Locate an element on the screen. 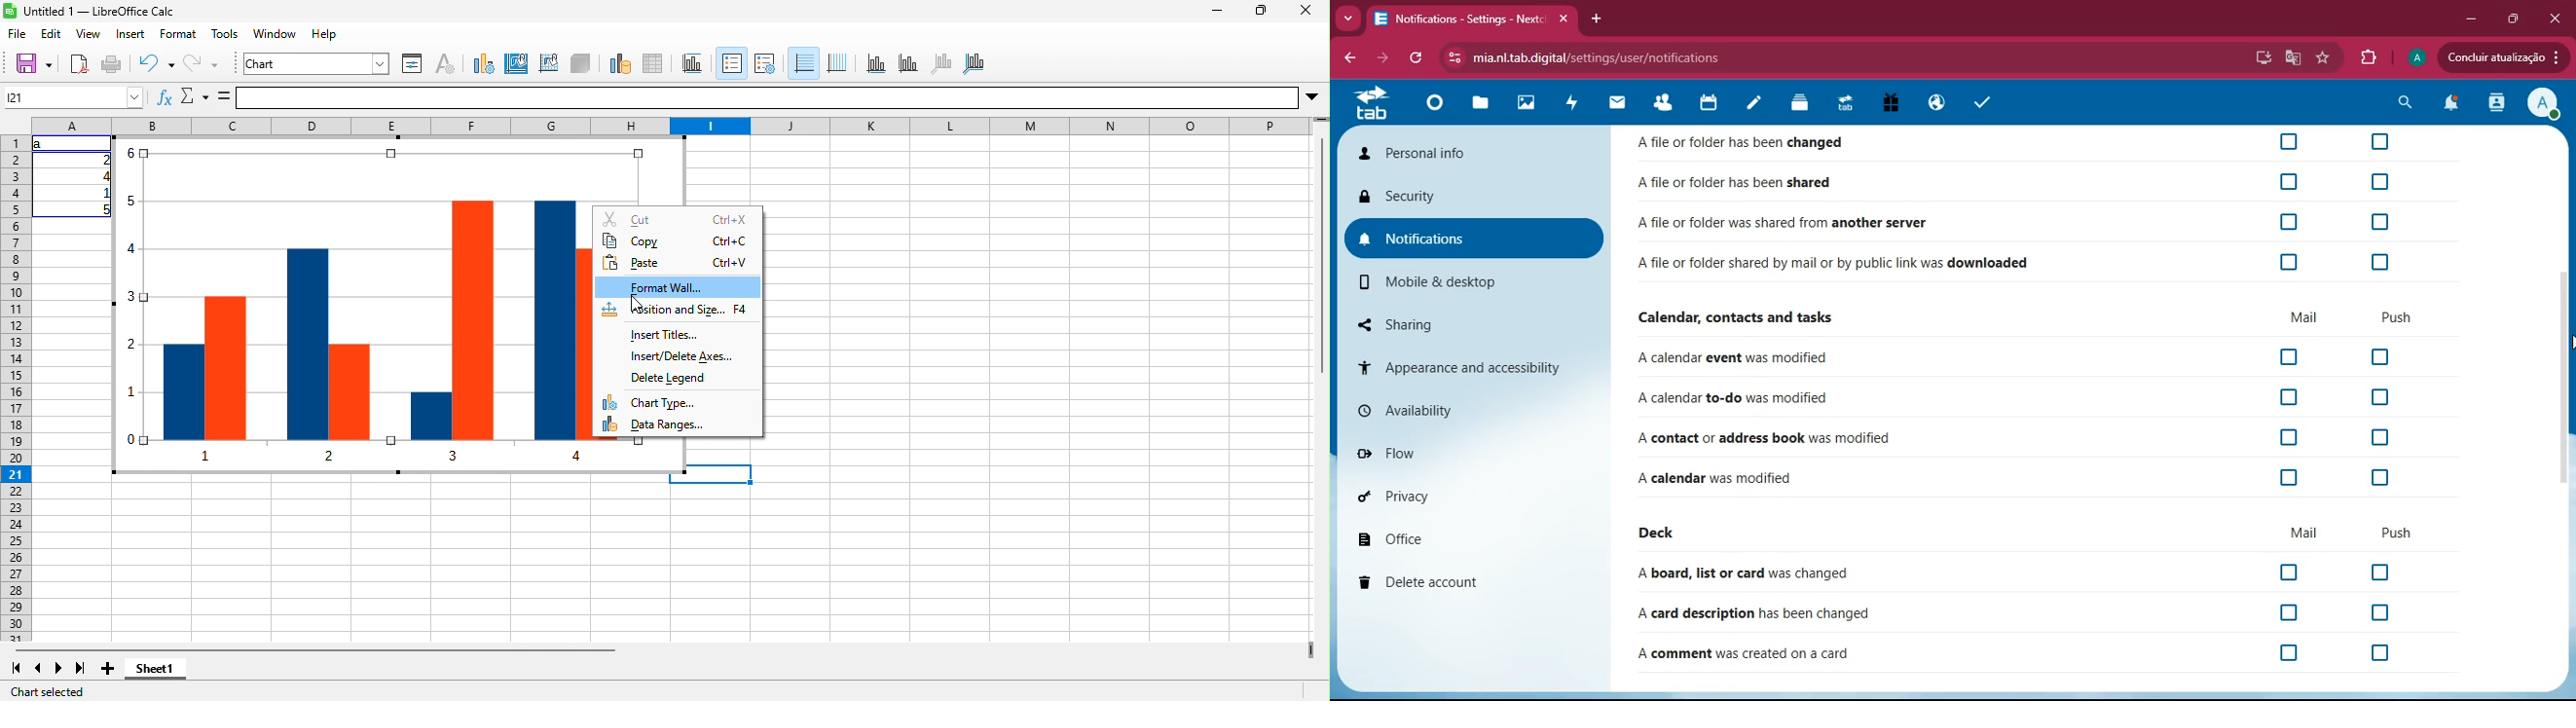 The image size is (2576, 728). y axis is located at coordinates (909, 64).